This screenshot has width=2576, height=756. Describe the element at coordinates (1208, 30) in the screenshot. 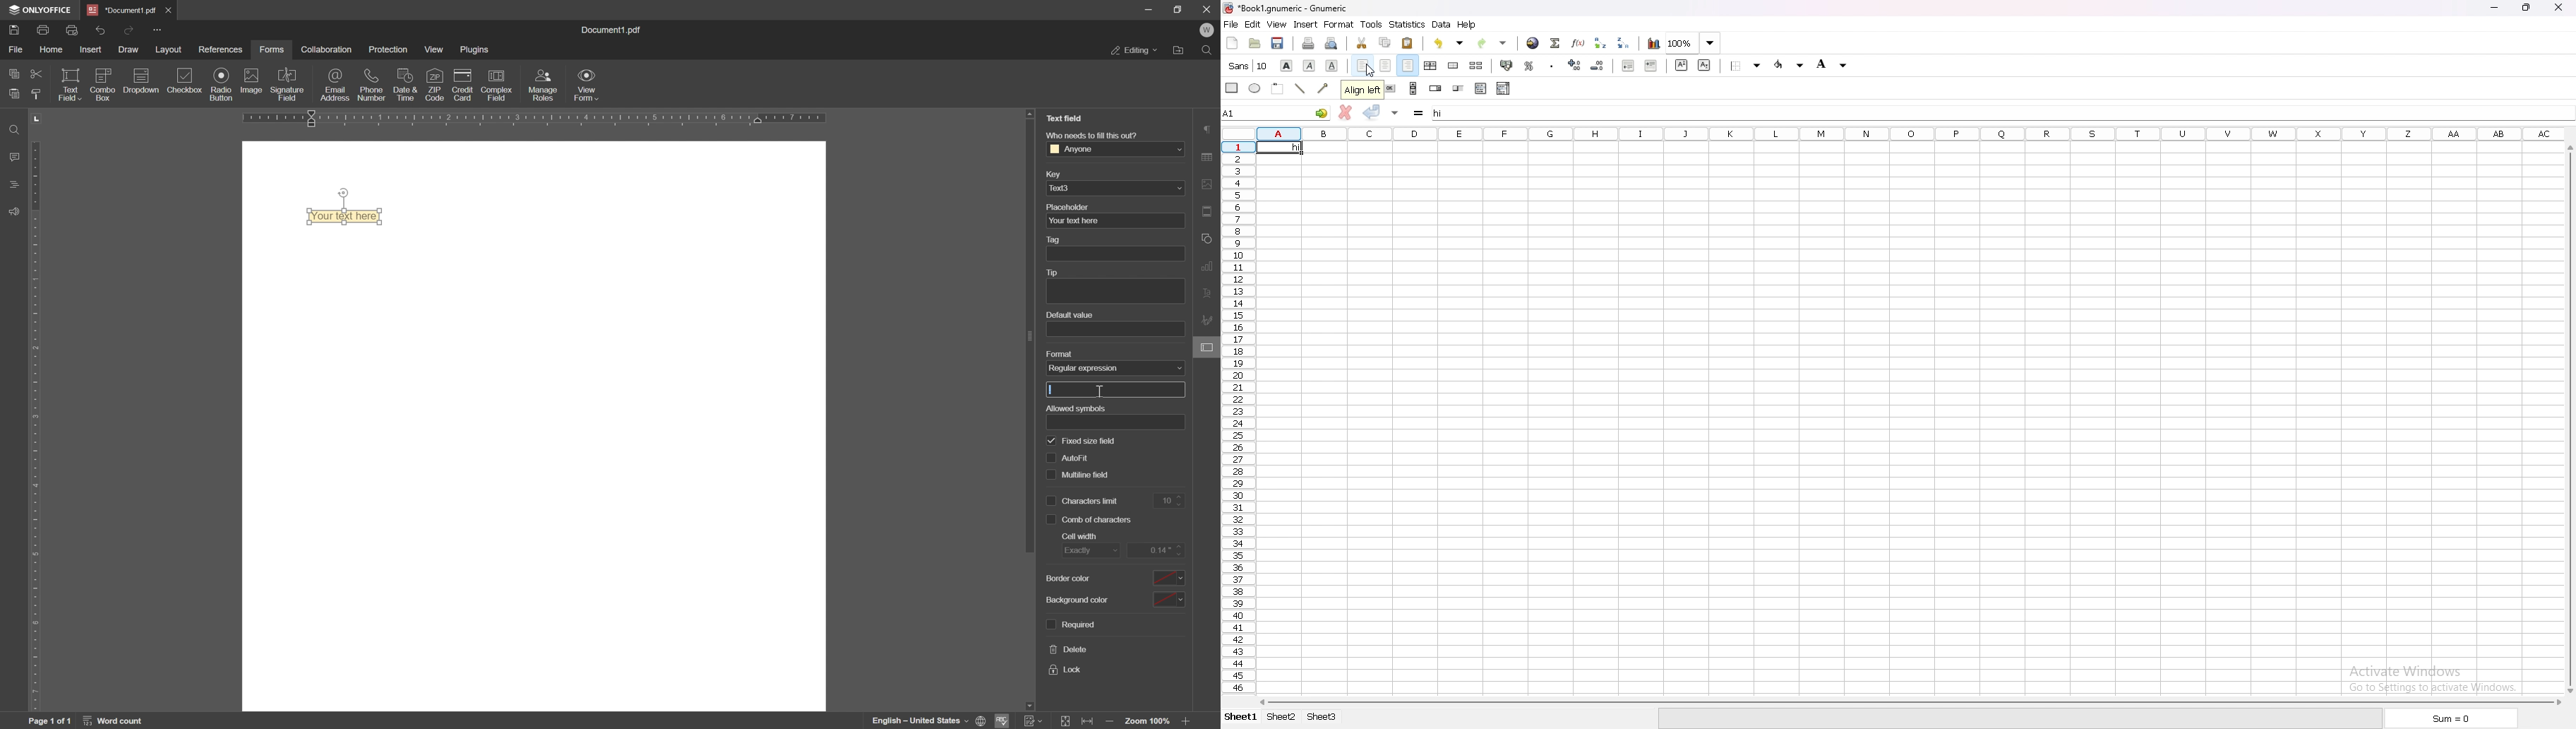

I see `welcome` at that location.